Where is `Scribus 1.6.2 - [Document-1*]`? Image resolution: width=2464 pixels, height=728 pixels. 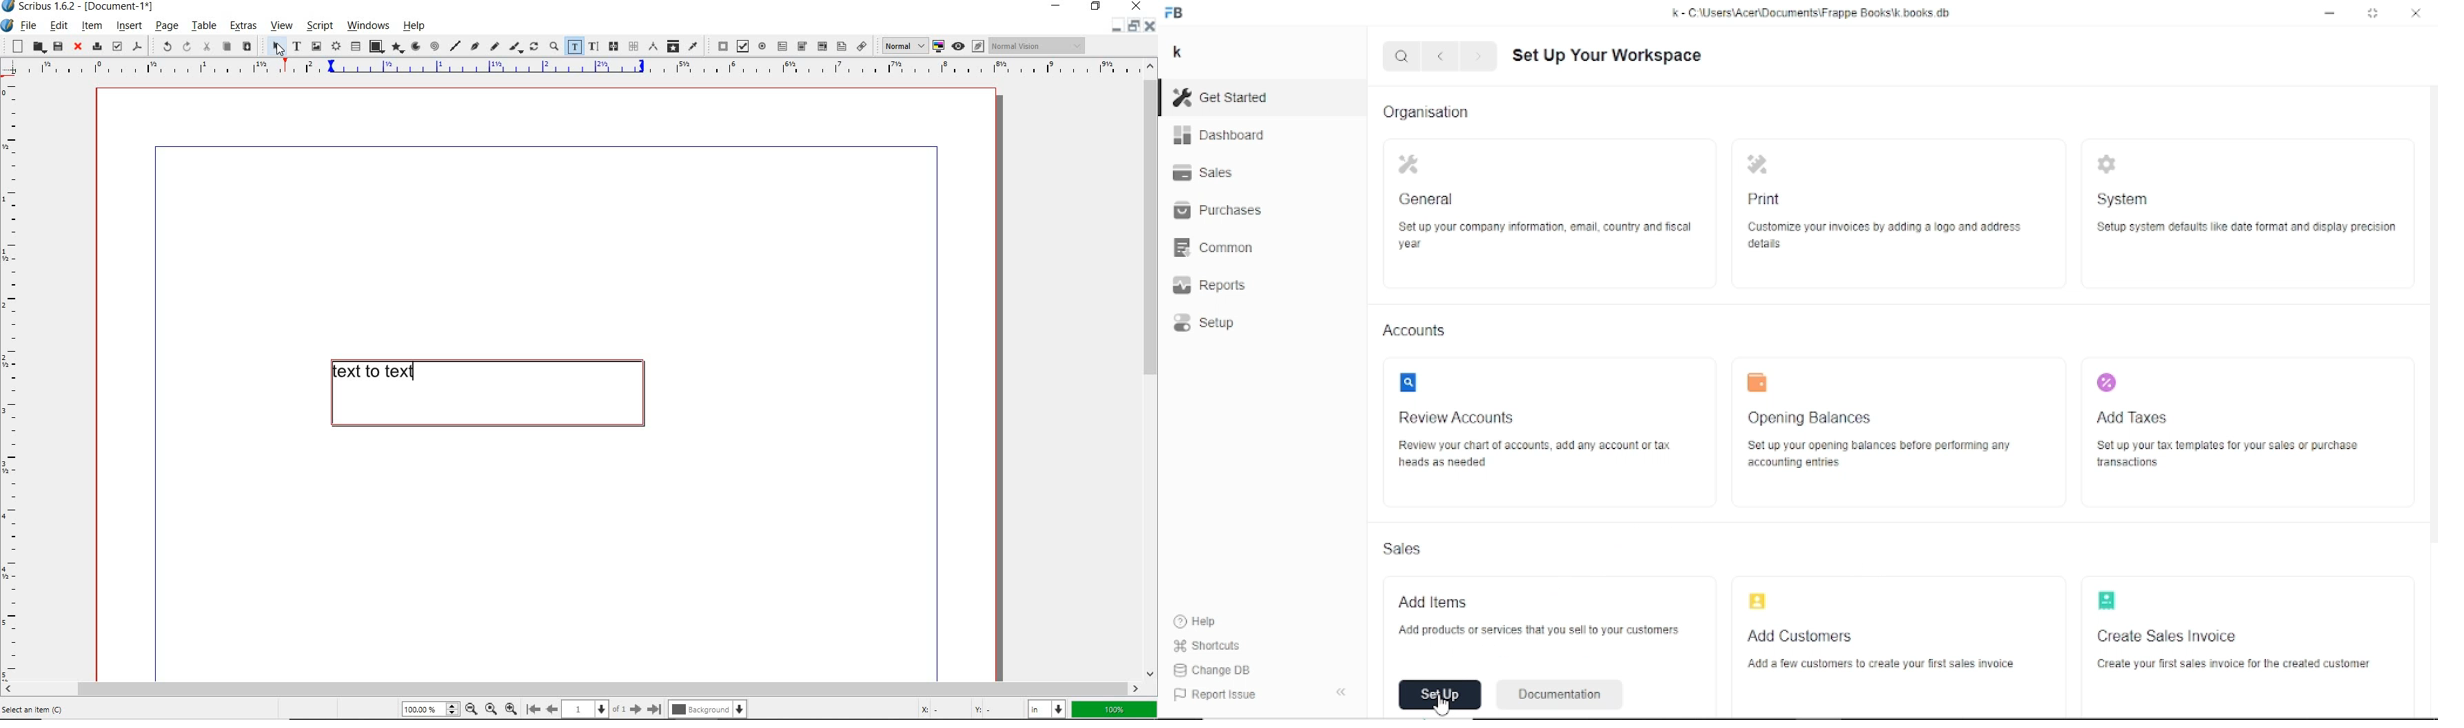 Scribus 1.6.2 - [Document-1*] is located at coordinates (82, 8).